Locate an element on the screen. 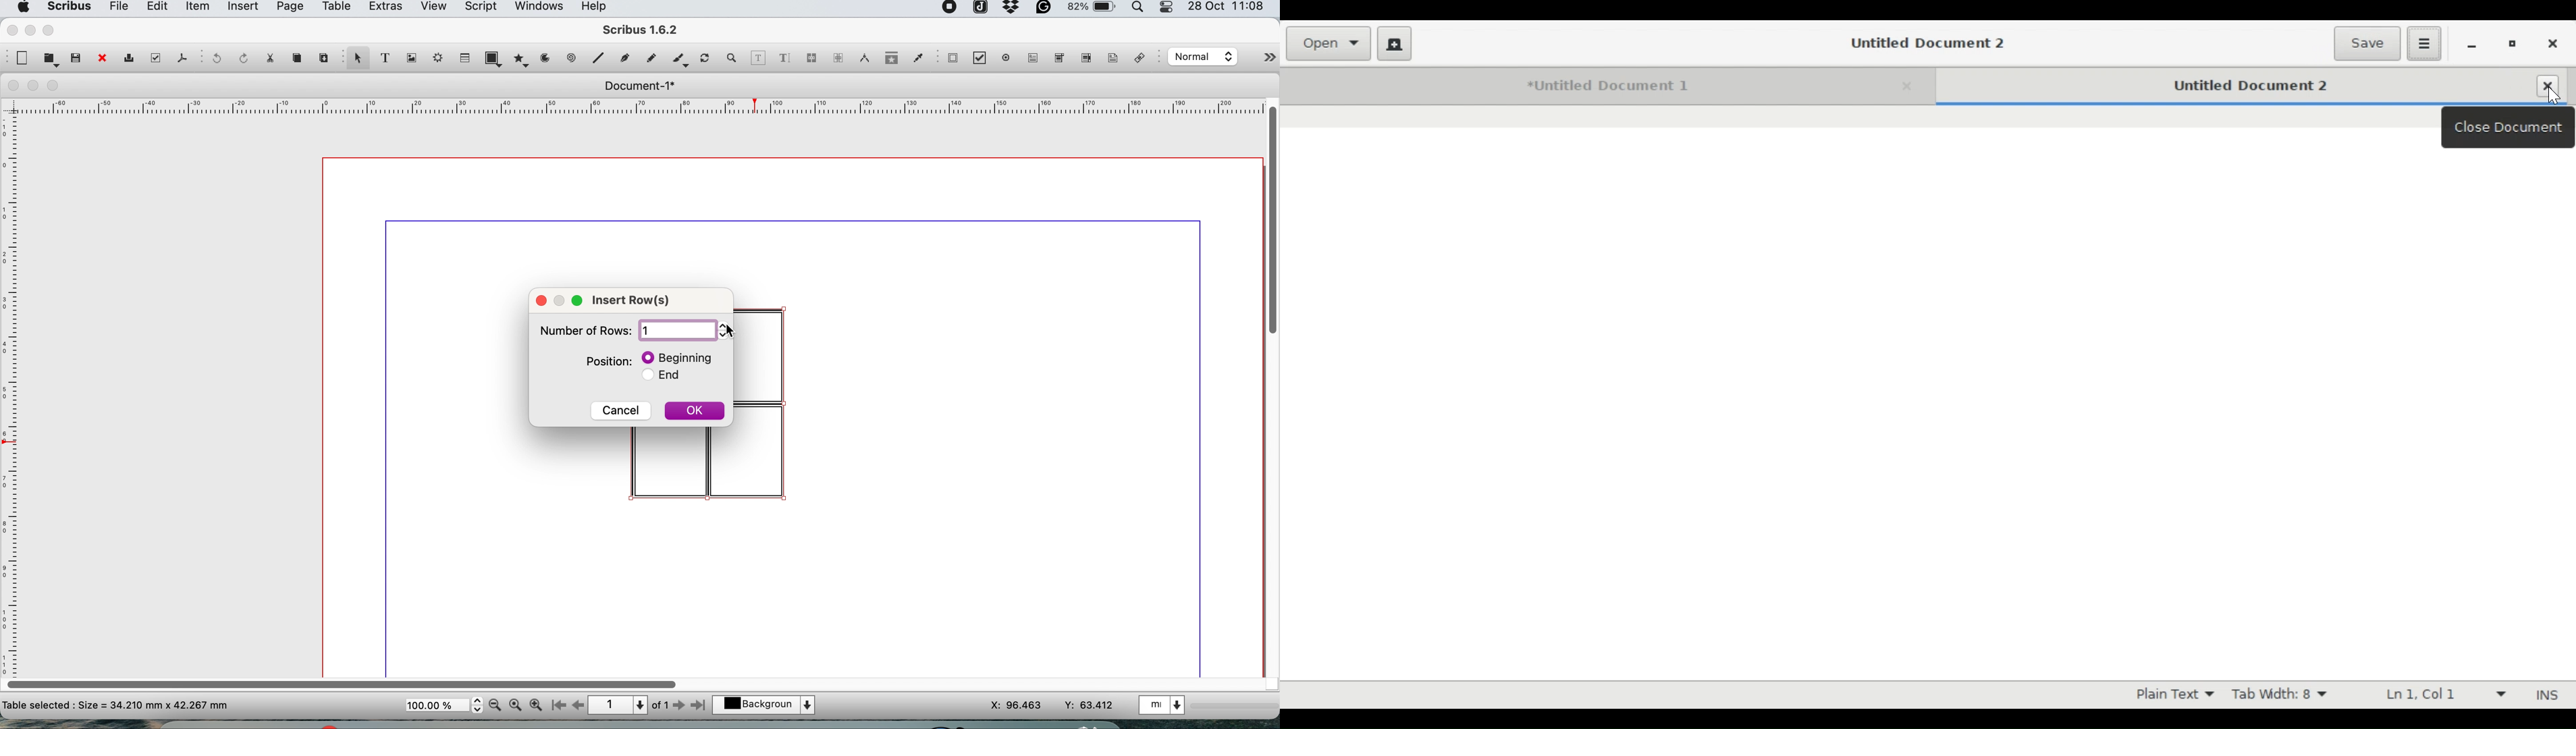 The width and height of the screenshot is (2576, 756). text is located at coordinates (116, 705).